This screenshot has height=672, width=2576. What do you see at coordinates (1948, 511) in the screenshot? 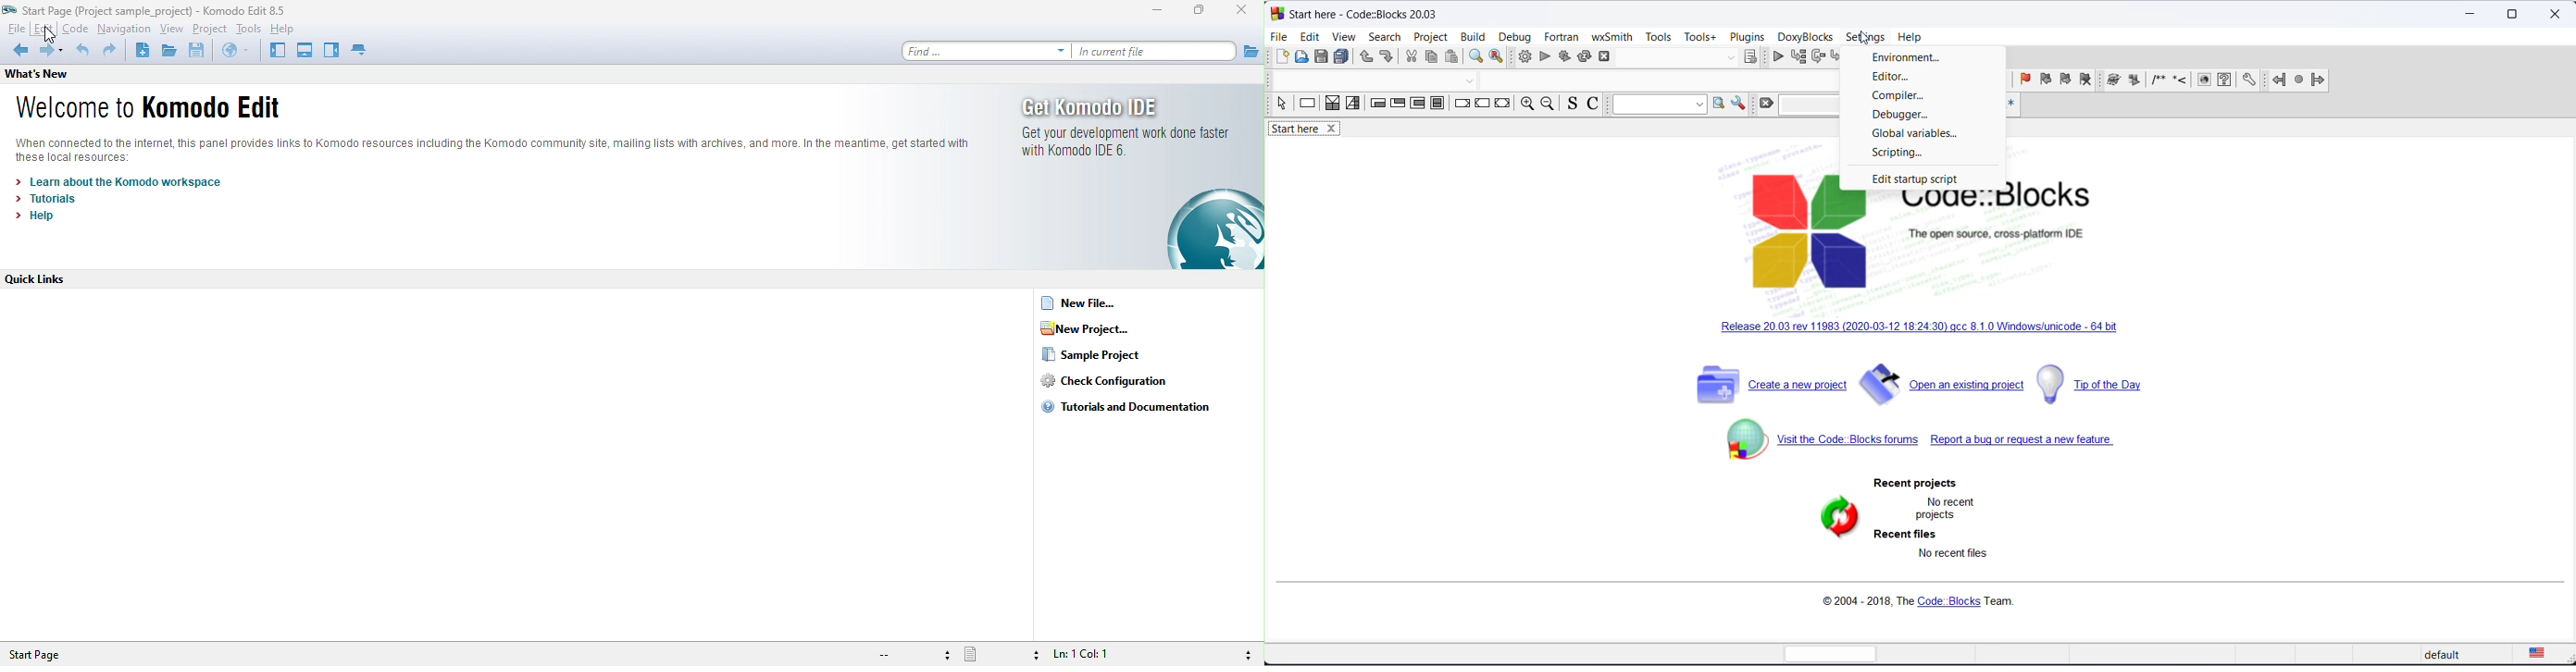
I see `no recent projects` at bounding box center [1948, 511].